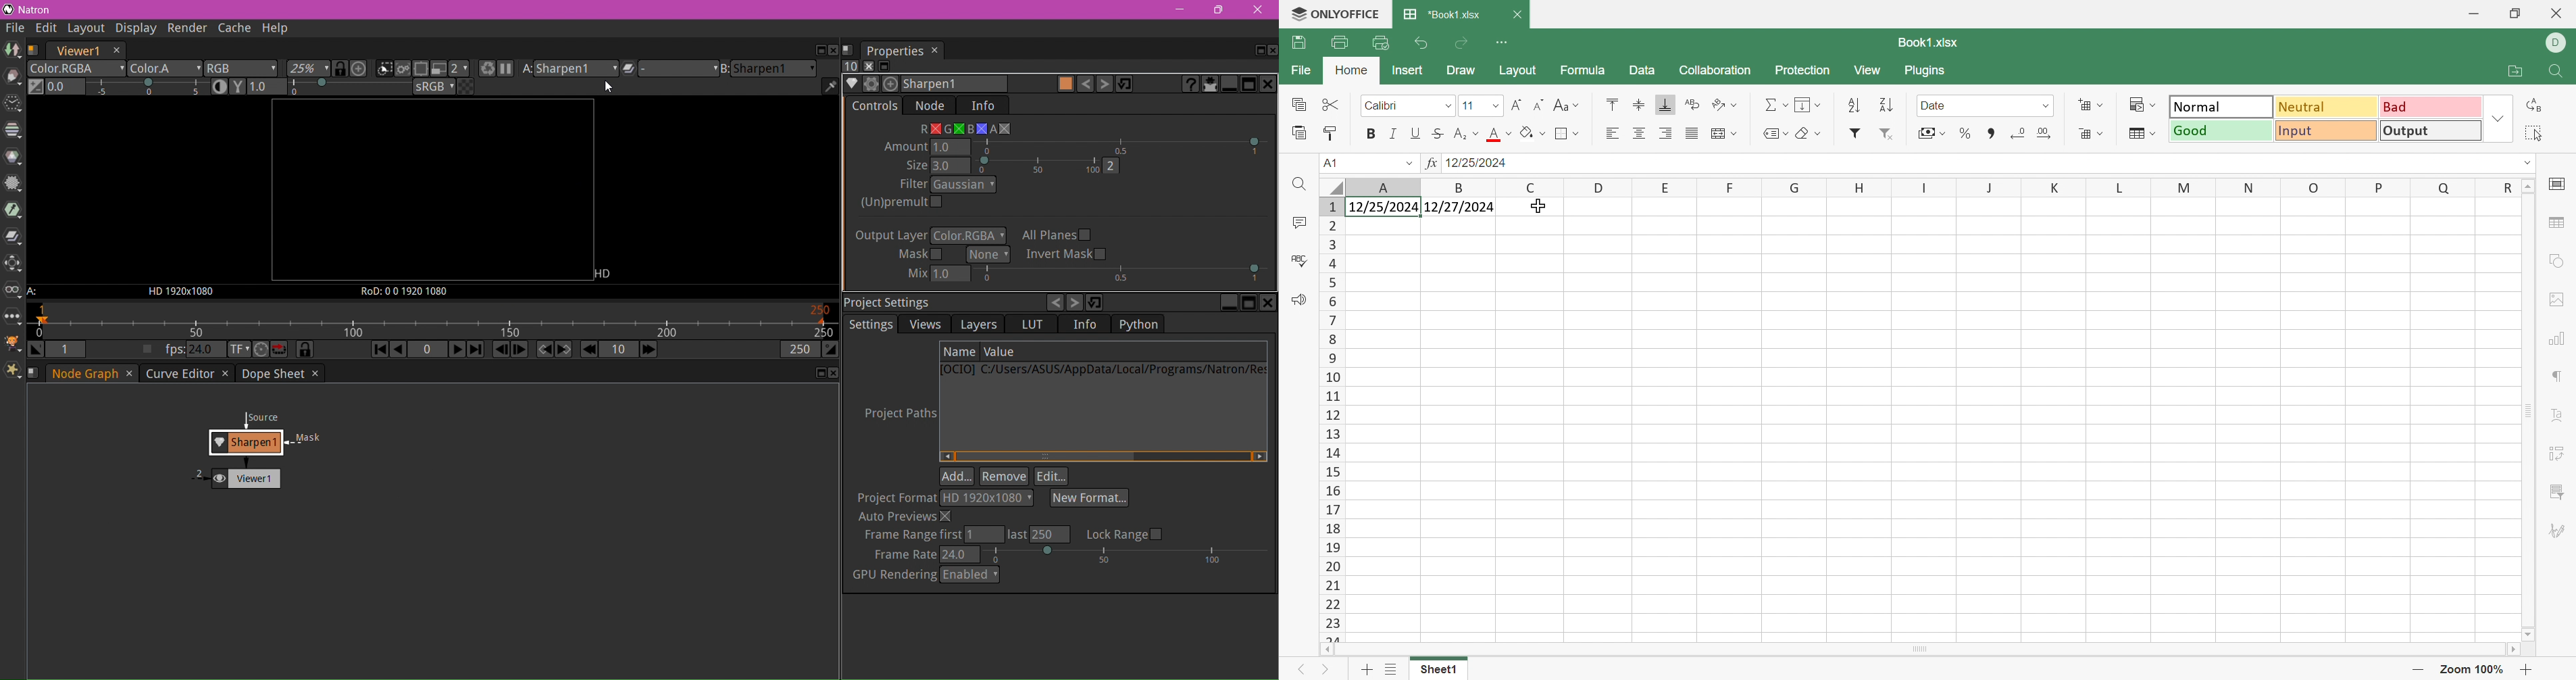 The image size is (2576, 700). Describe the element at coordinates (957, 477) in the screenshot. I see `Add...` at that location.